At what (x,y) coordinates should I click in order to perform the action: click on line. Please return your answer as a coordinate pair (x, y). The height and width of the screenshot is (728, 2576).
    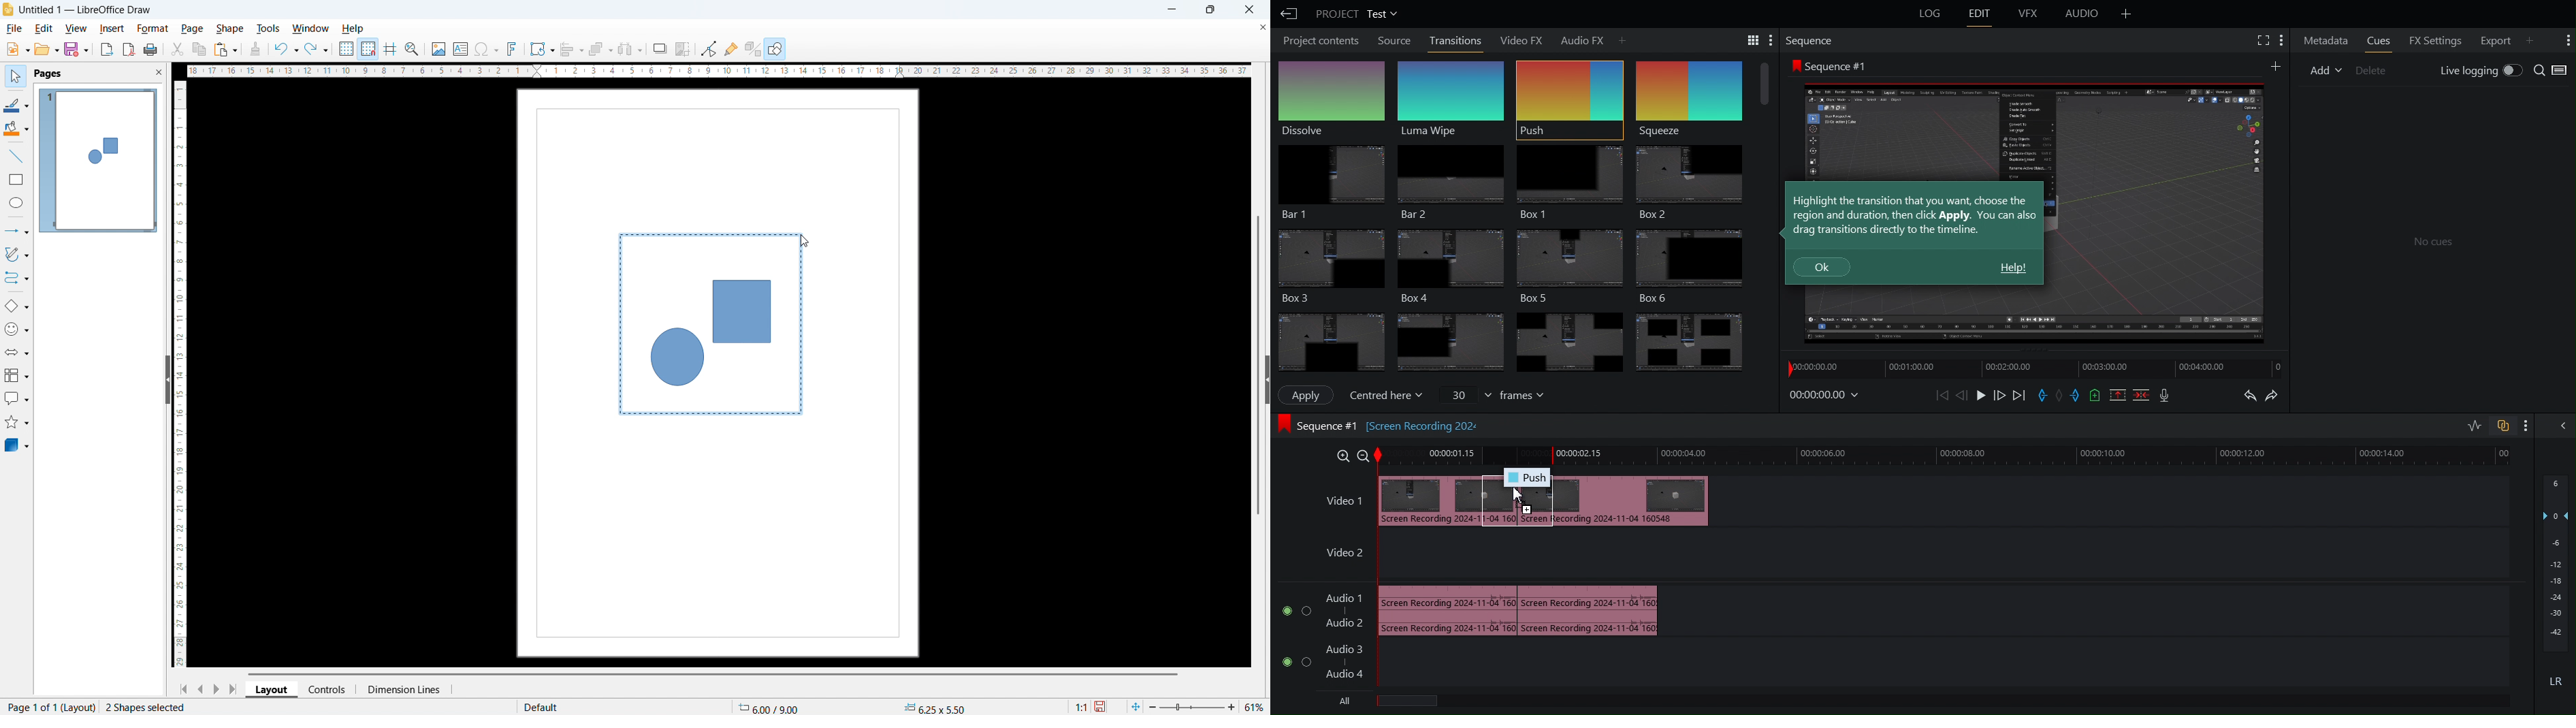
    Looking at the image, I should click on (17, 156).